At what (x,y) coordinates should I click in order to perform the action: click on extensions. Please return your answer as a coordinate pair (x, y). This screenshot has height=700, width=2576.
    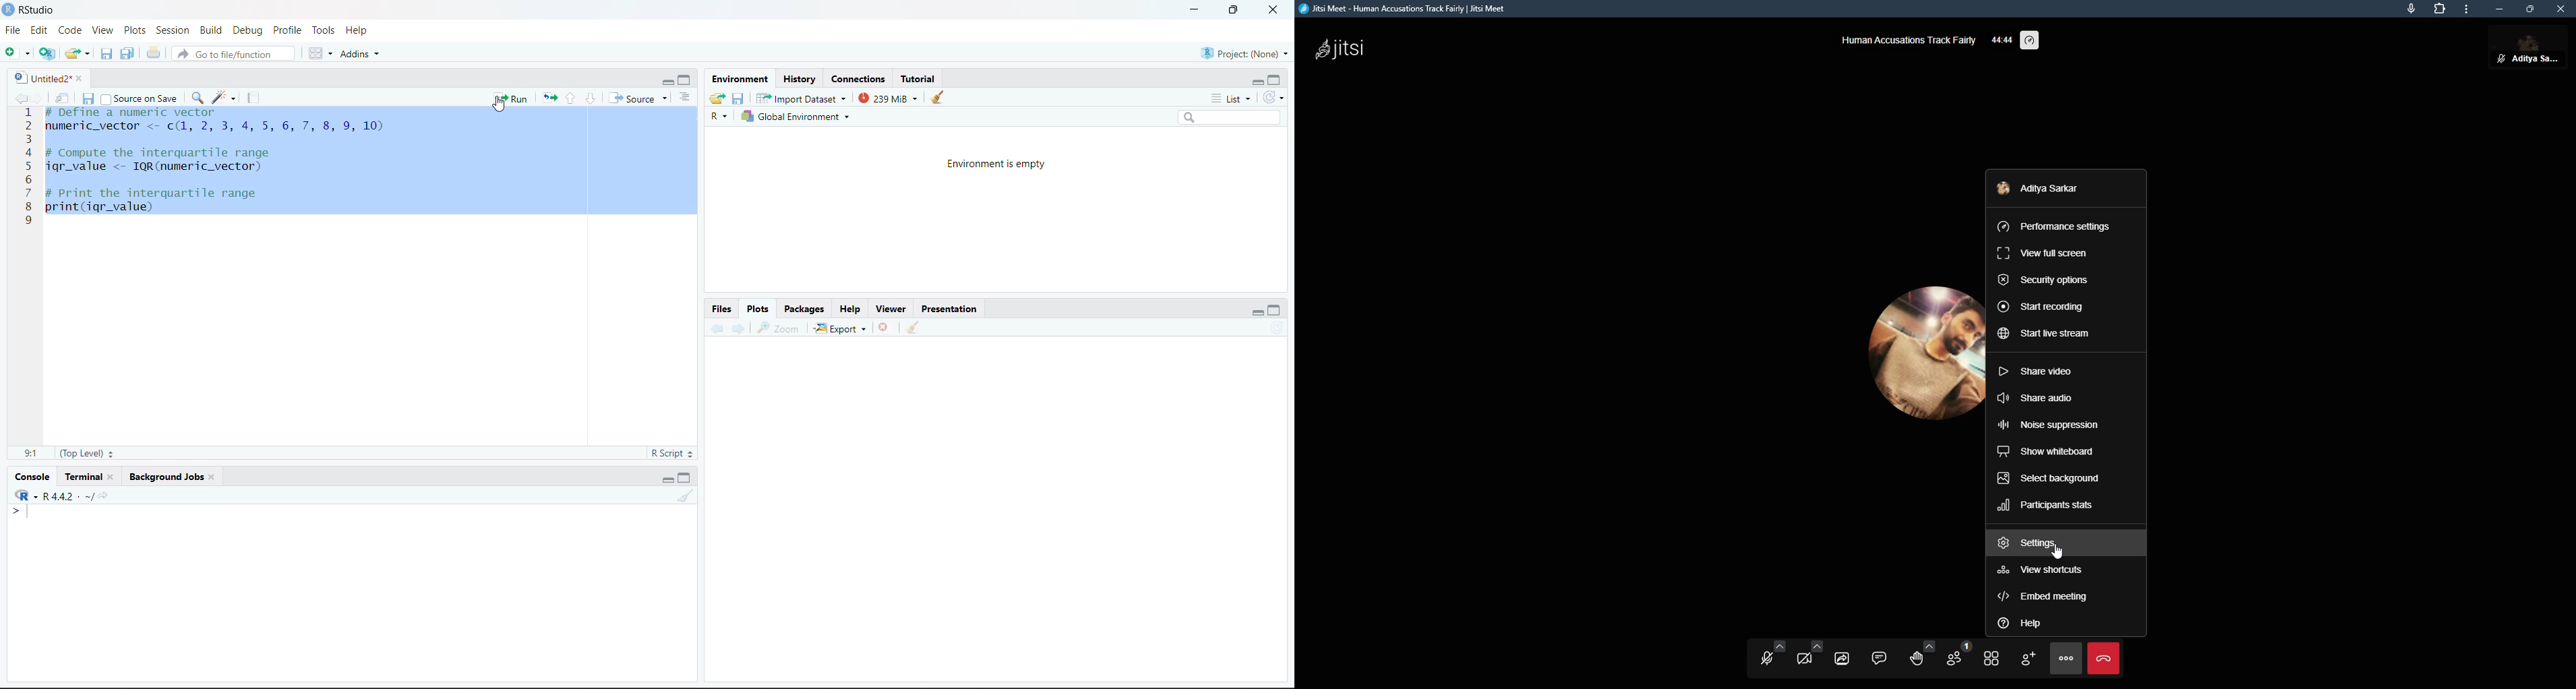
    Looking at the image, I should click on (2438, 9).